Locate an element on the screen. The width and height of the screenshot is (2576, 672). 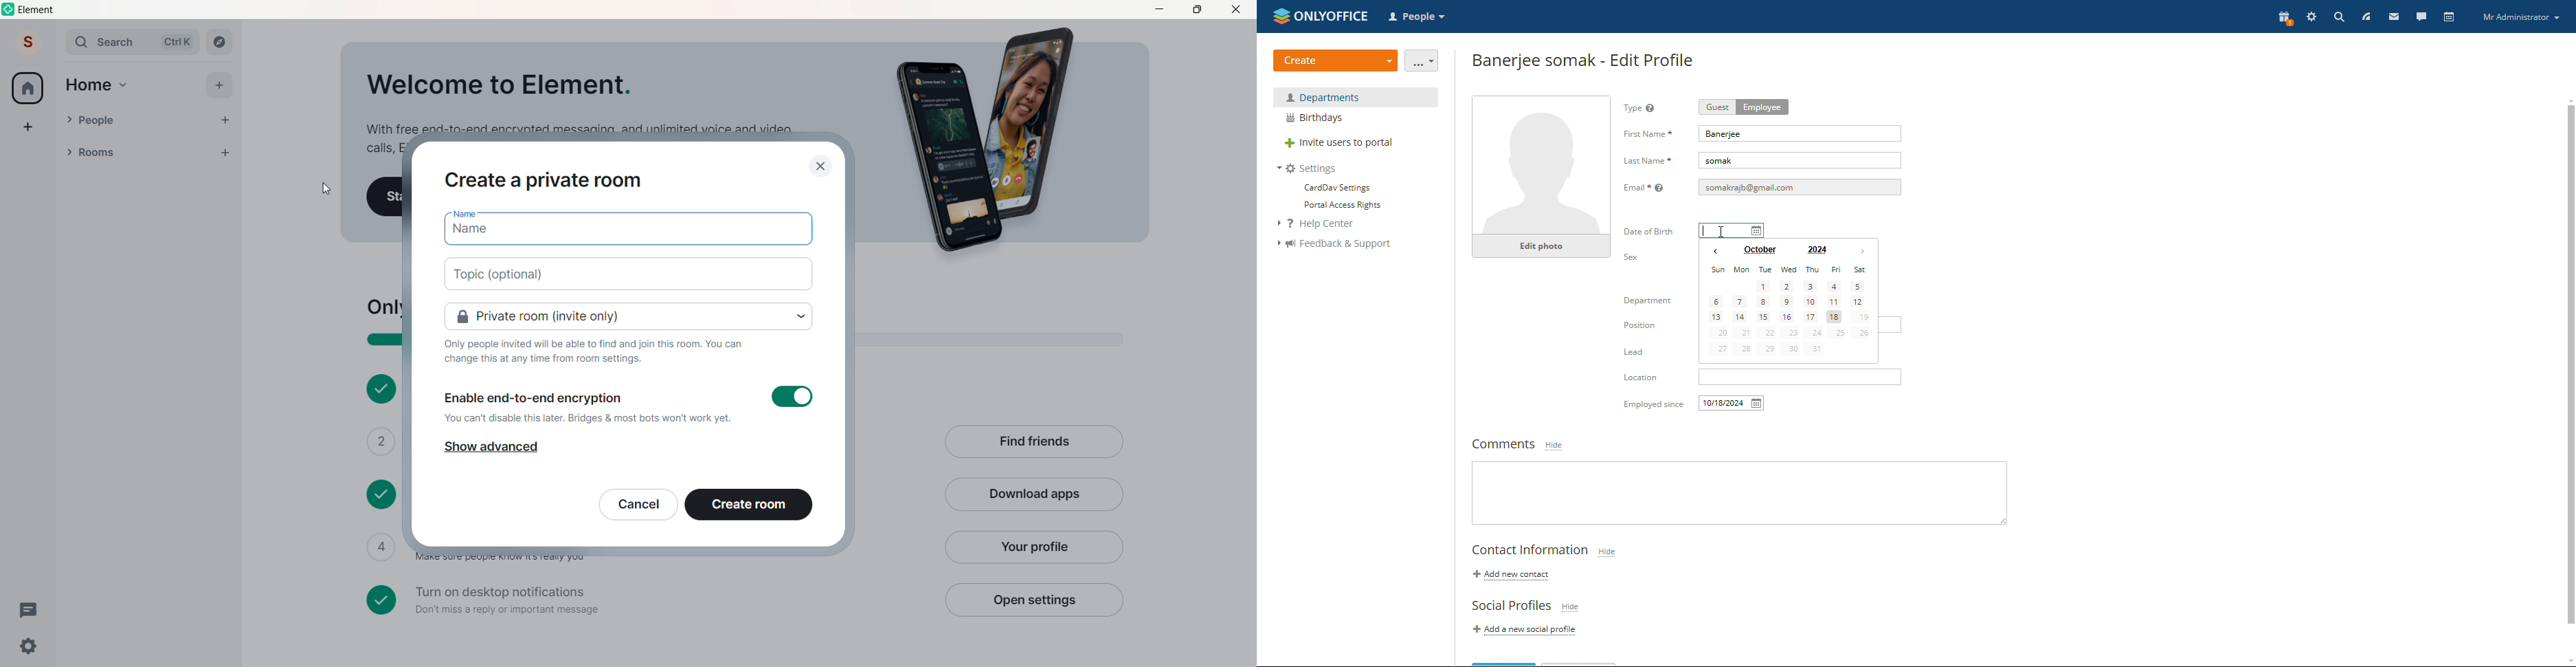
Rooms is located at coordinates (132, 153).